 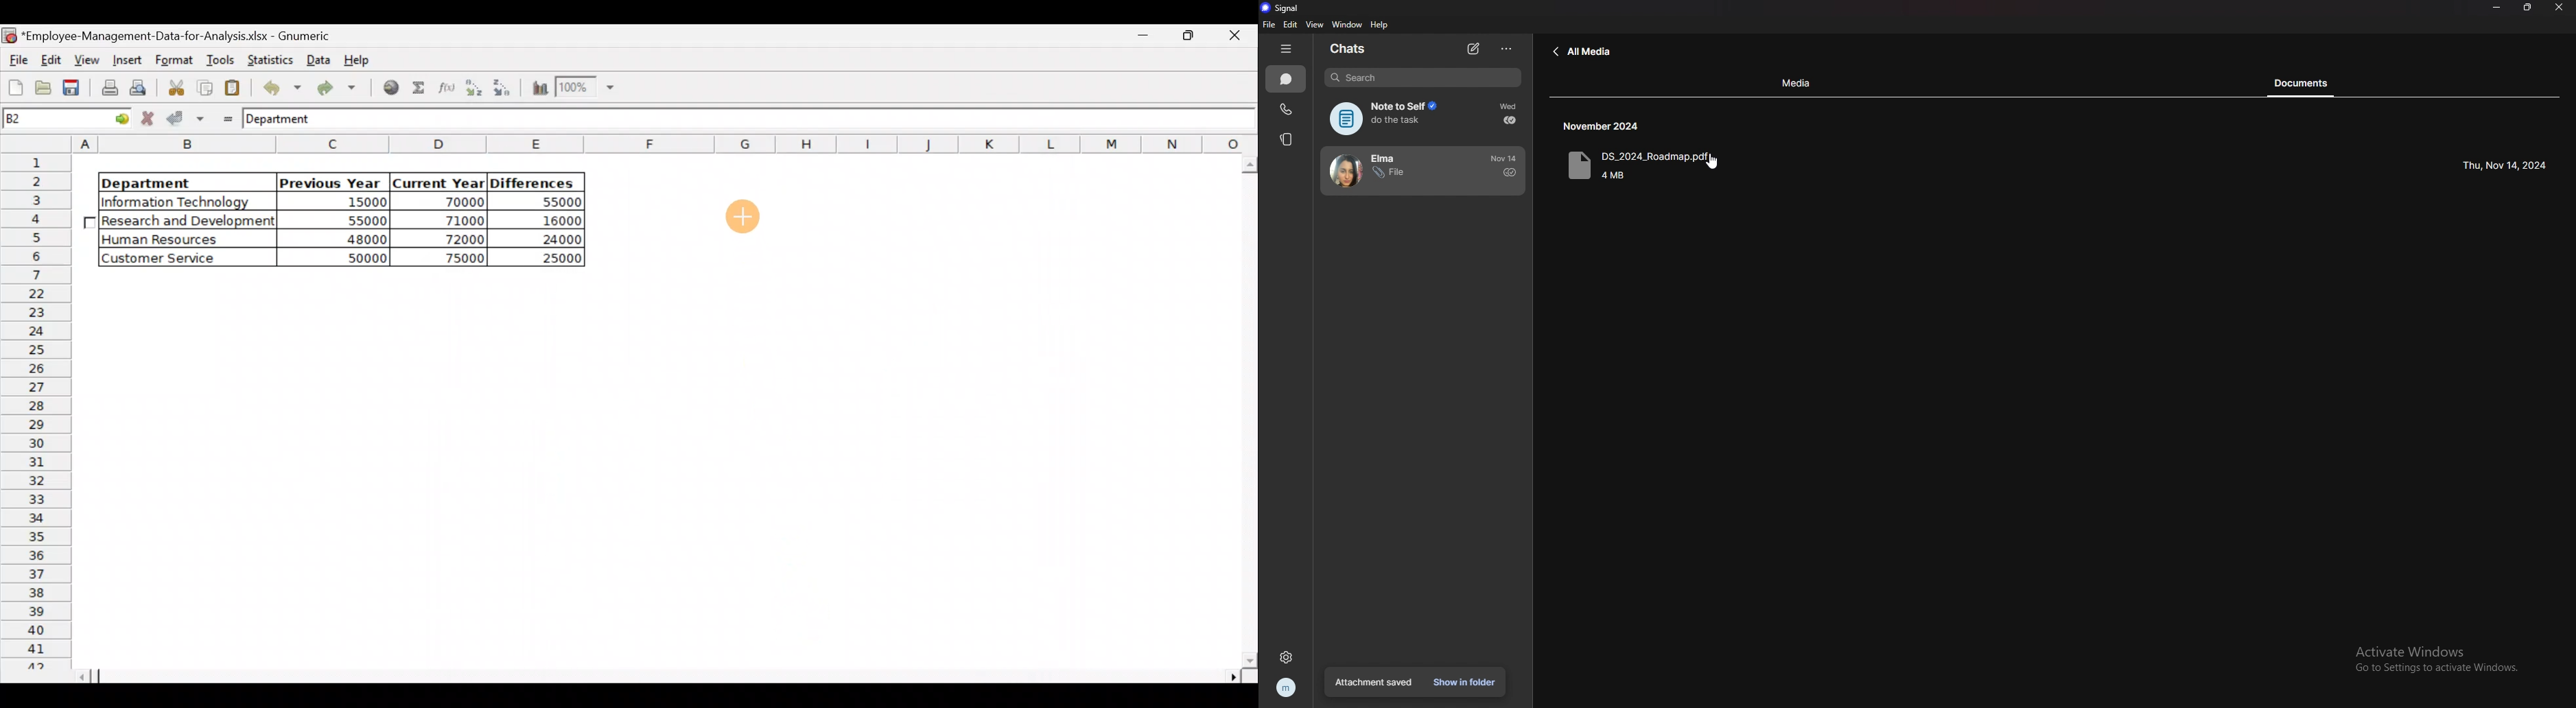 I want to click on Save the current workbook, so click(x=72, y=88).